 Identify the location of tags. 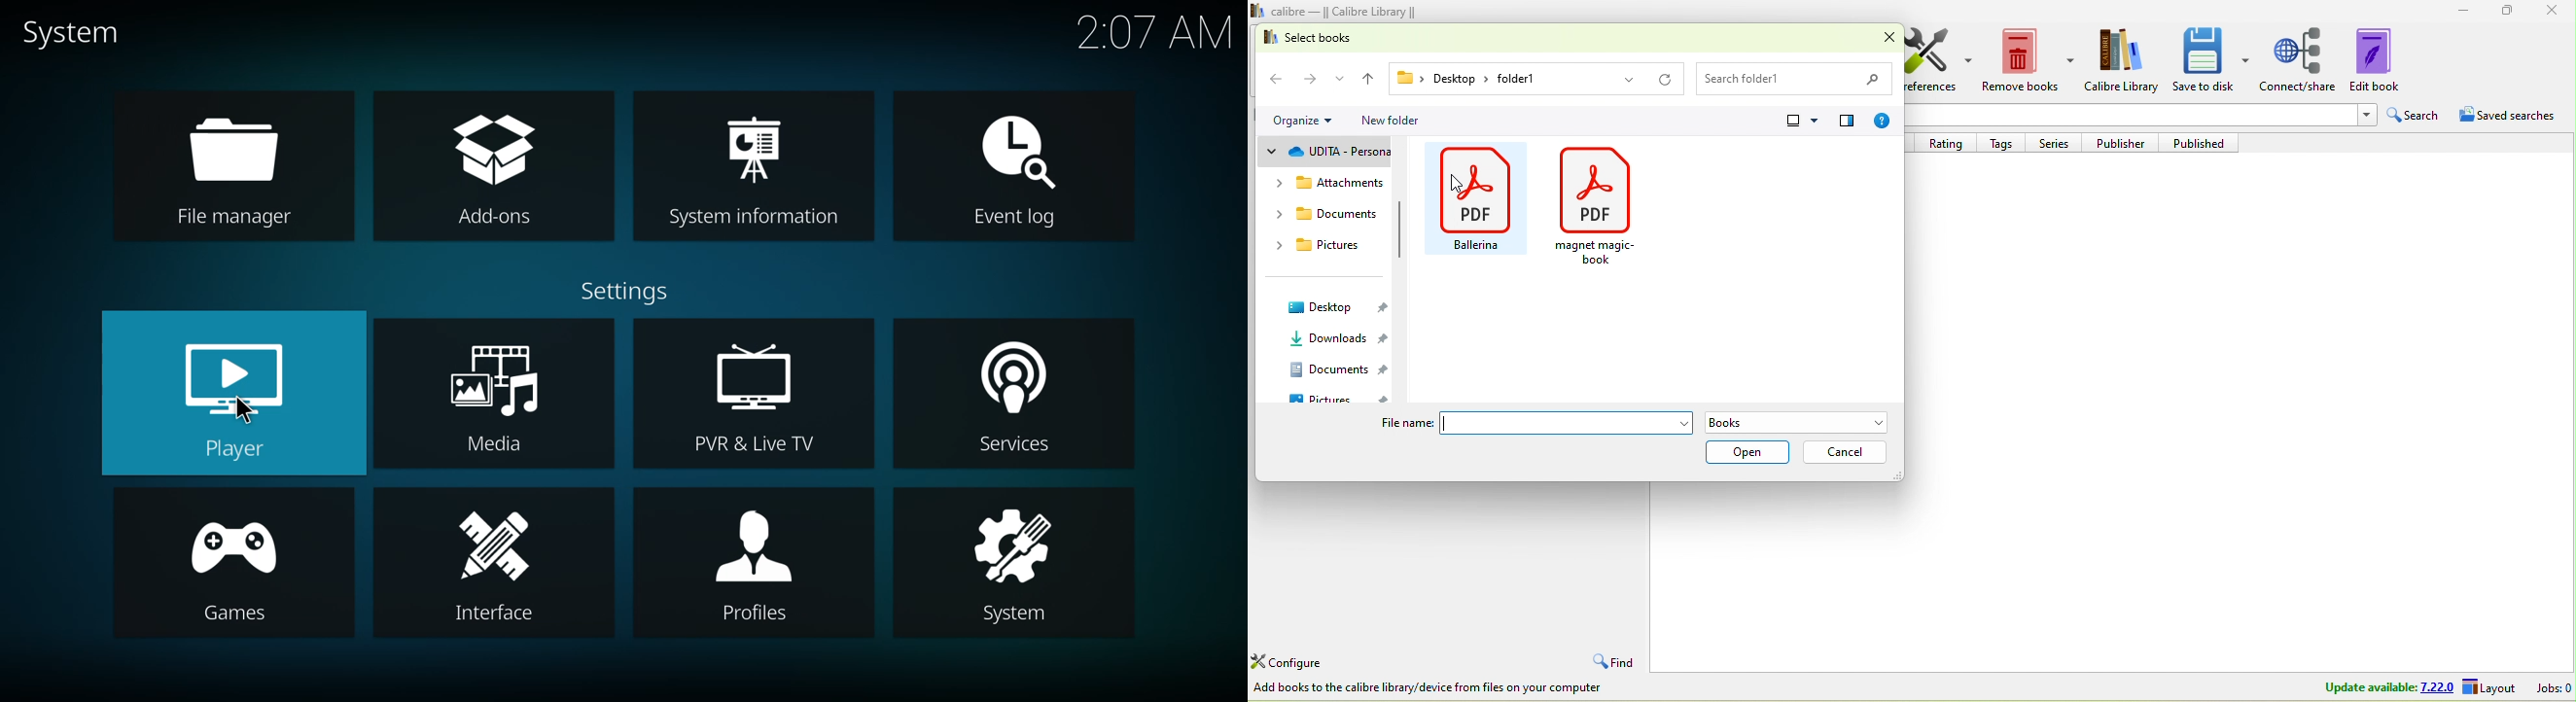
(2007, 143).